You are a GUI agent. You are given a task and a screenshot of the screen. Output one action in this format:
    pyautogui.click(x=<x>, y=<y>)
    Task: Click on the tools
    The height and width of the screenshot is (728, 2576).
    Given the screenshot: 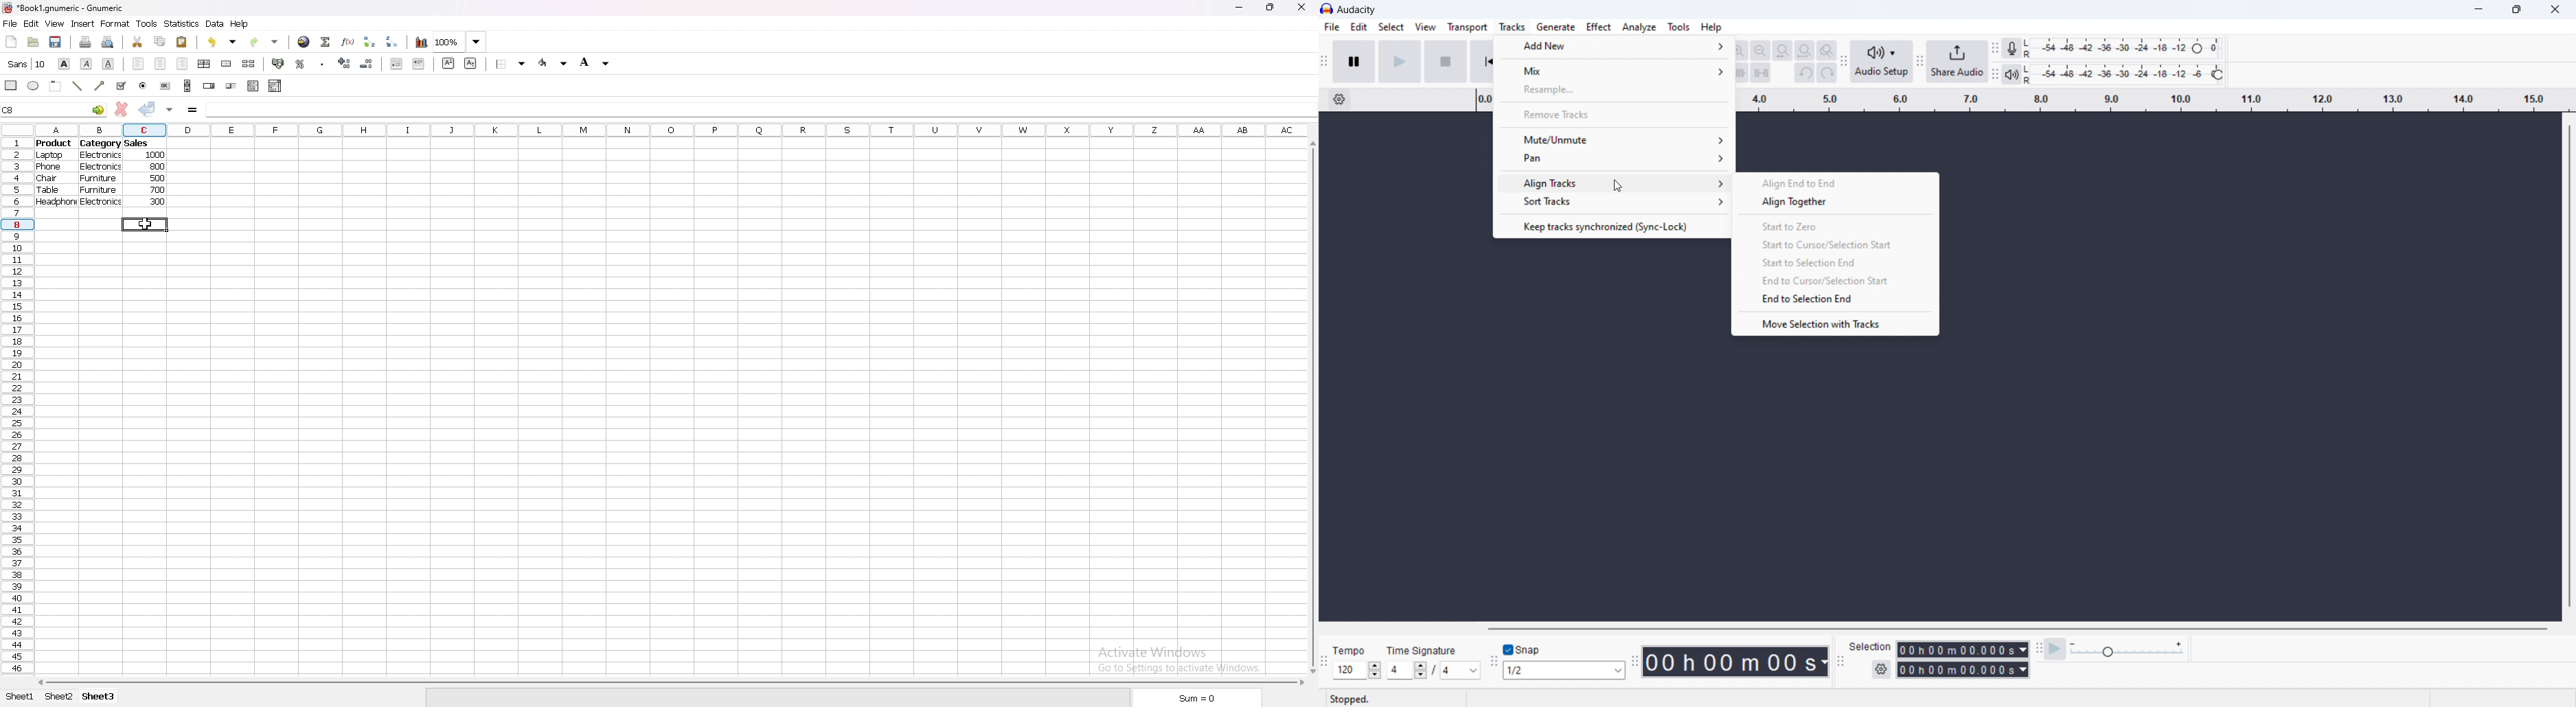 What is the action you would take?
    pyautogui.click(x=147, y=23)
    